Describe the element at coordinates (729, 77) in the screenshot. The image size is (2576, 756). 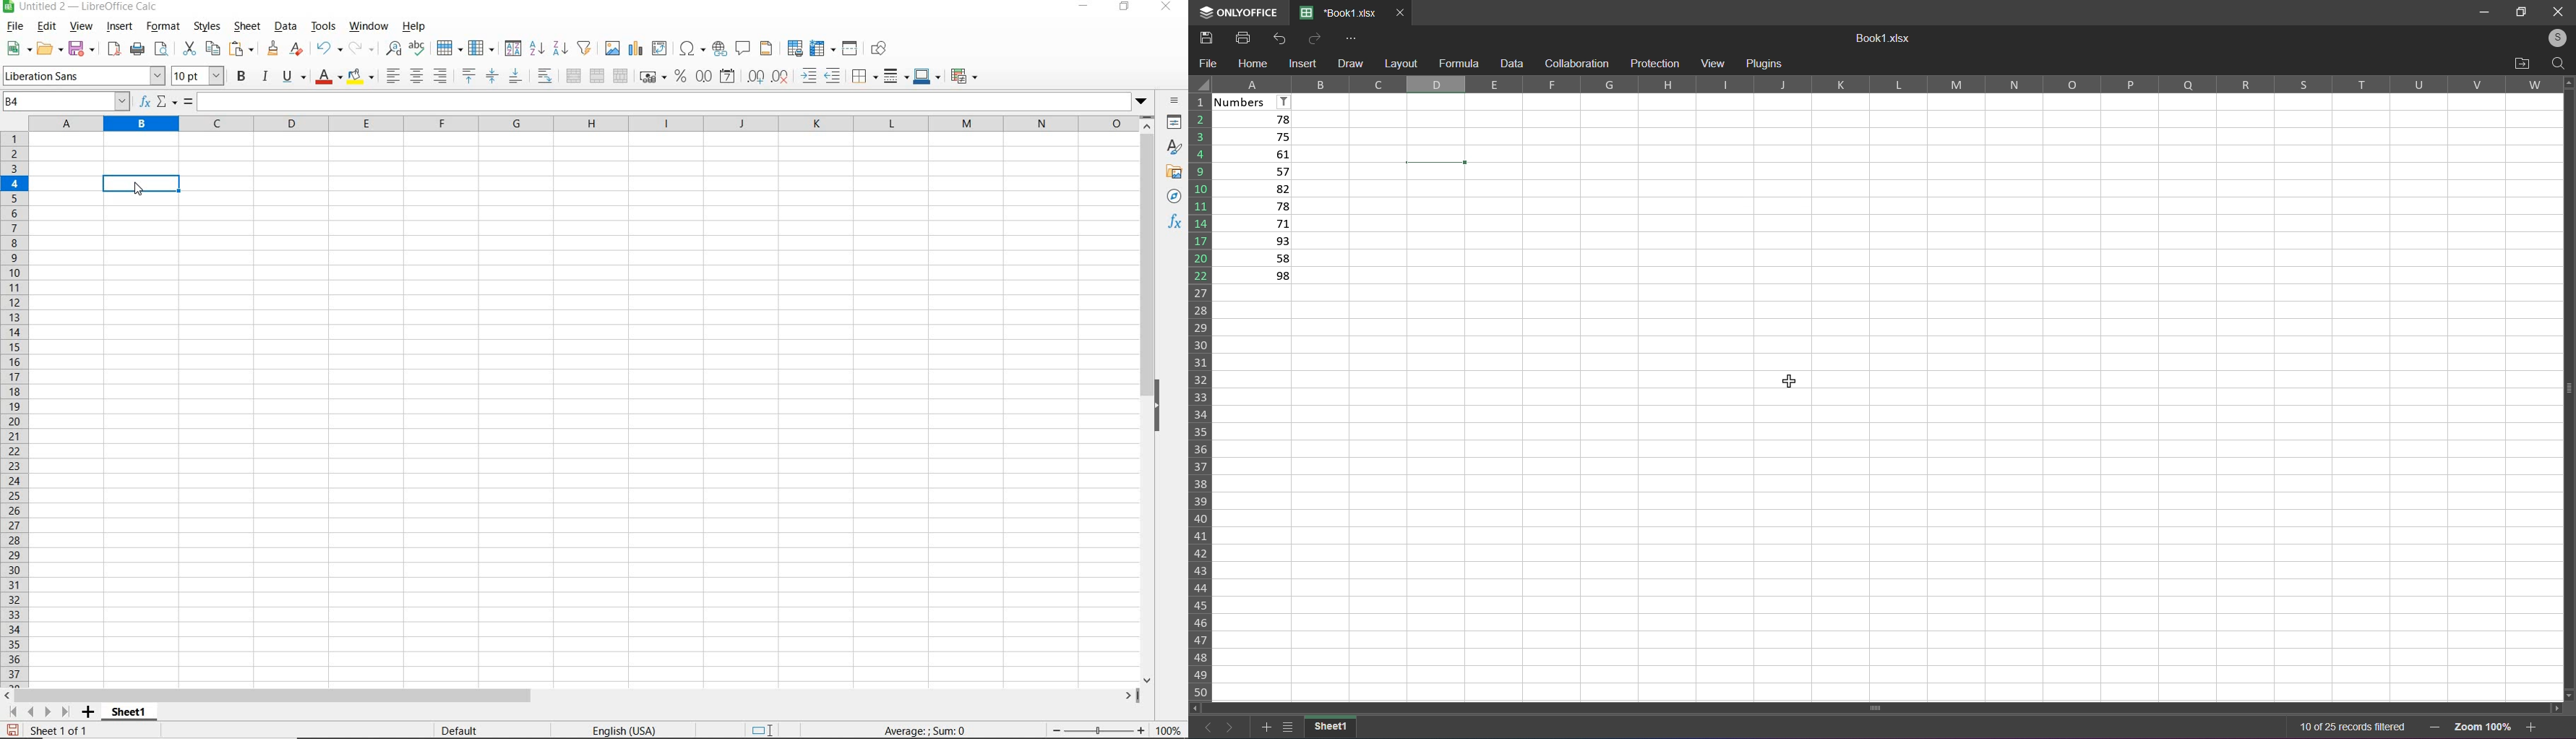
I see `format as date` at that location.